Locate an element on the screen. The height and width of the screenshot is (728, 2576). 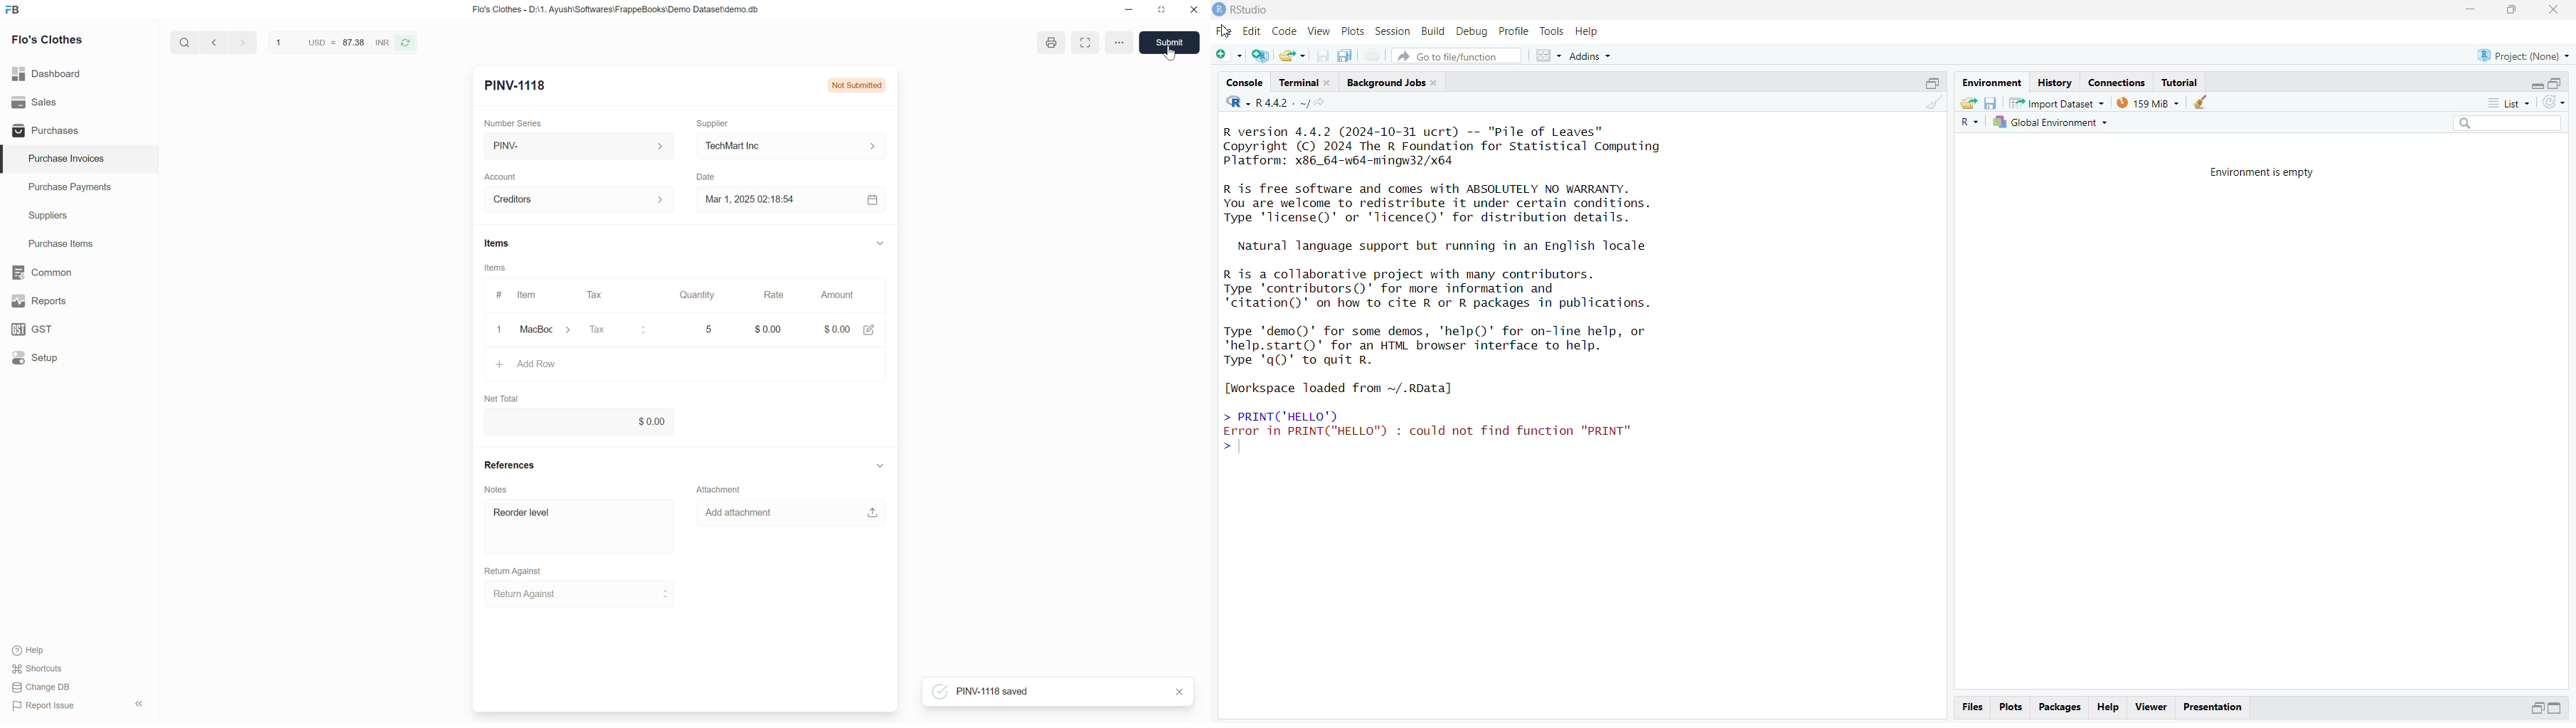
Suppliers is located at coordinates (79, 216).